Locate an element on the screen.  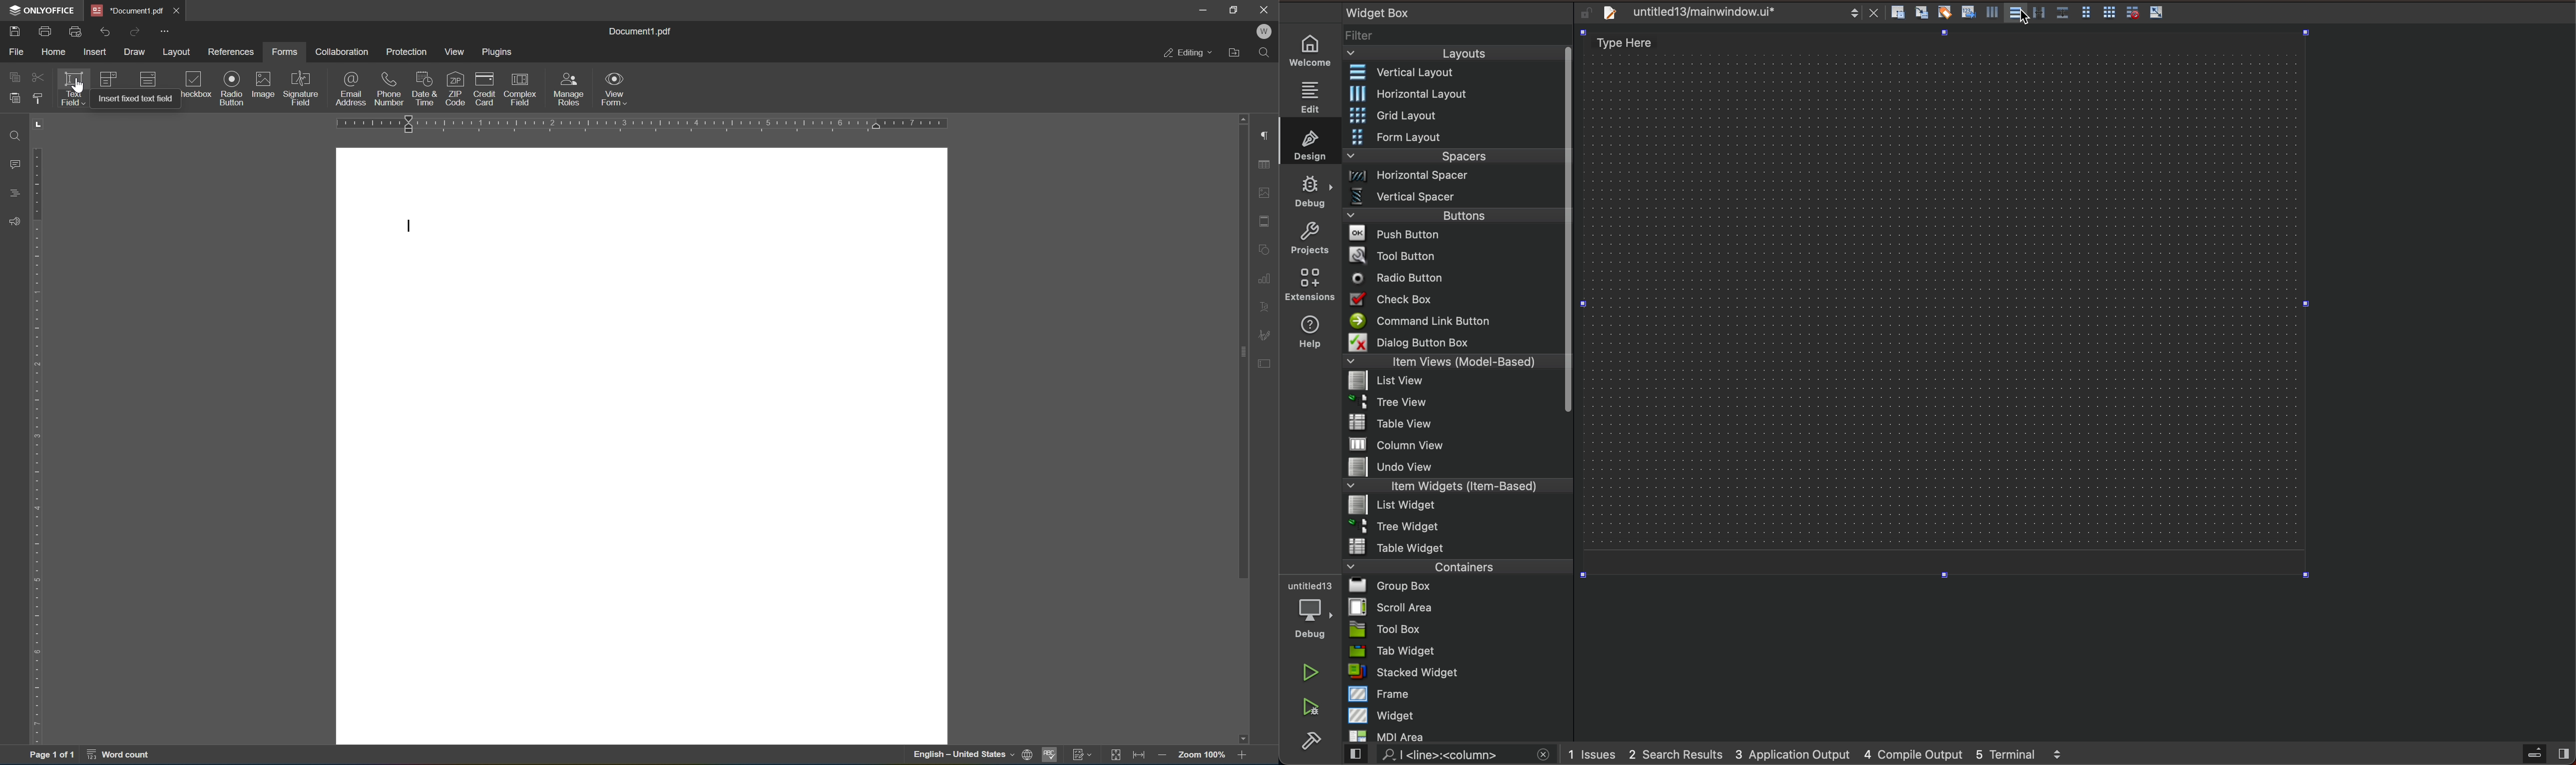
header and footer settings is located at coordinates (1268, 220).